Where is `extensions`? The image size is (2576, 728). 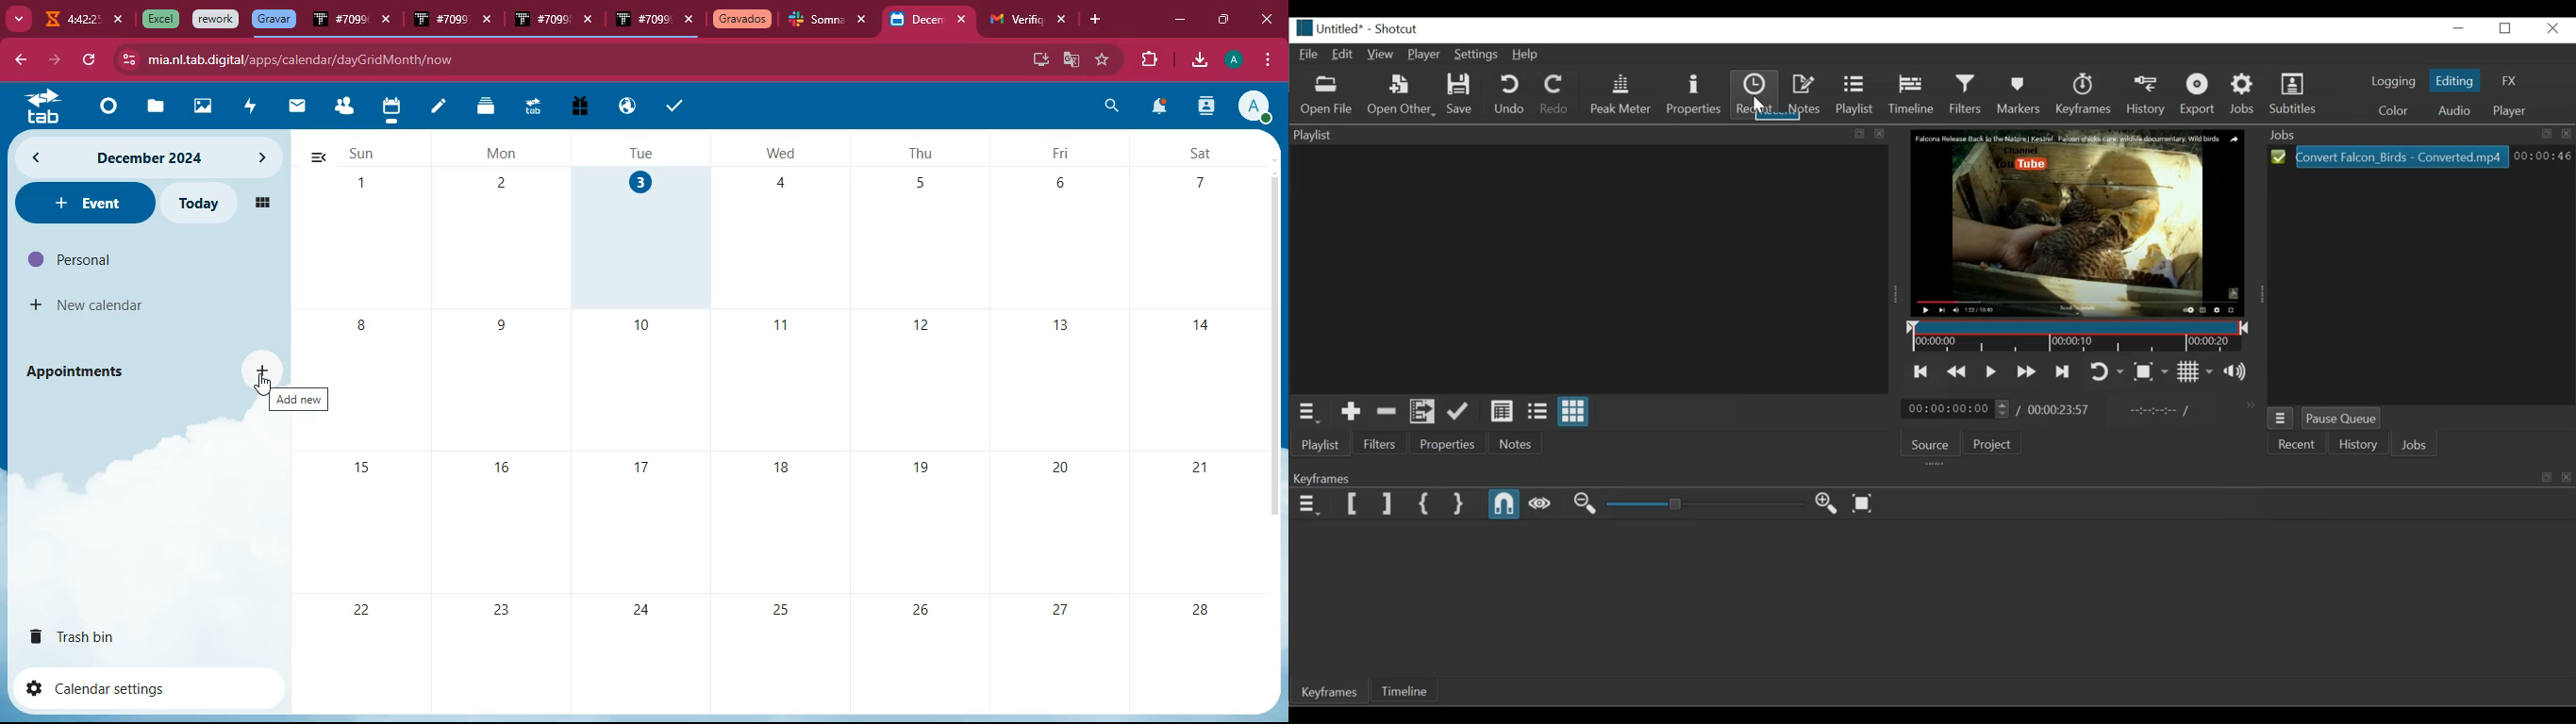 extensions is located at coordinates (1146, 60).